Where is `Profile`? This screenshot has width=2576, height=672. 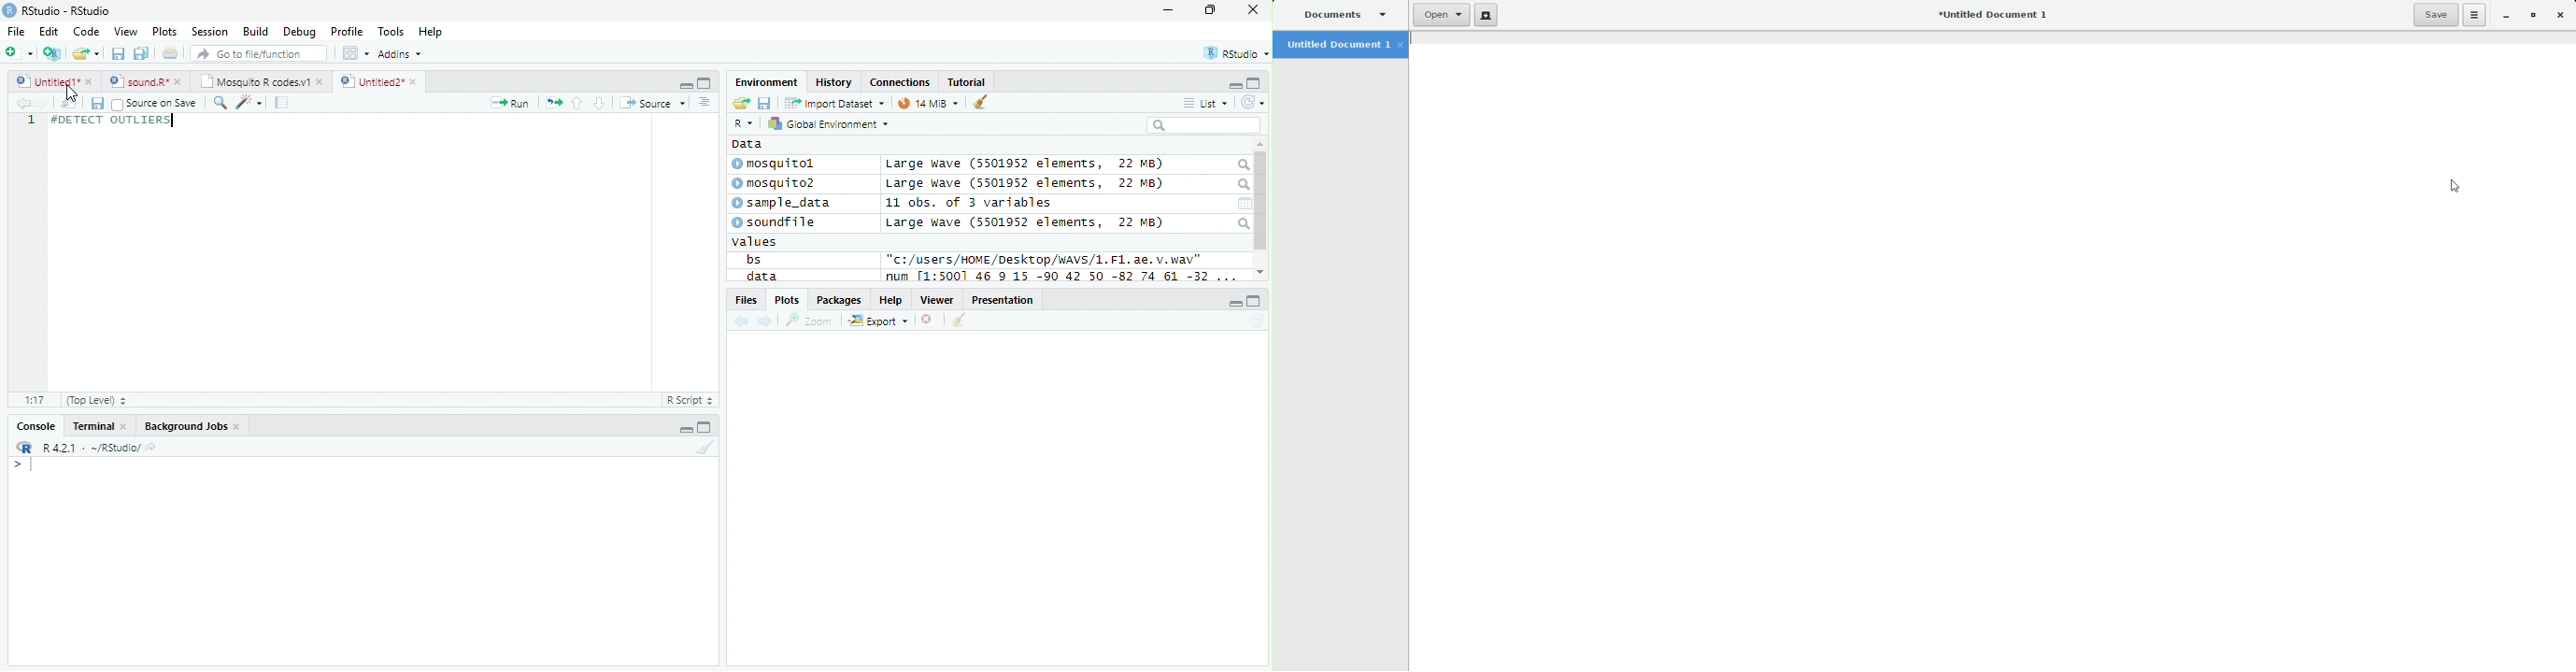 Profile is located at coordinates (347, 31).